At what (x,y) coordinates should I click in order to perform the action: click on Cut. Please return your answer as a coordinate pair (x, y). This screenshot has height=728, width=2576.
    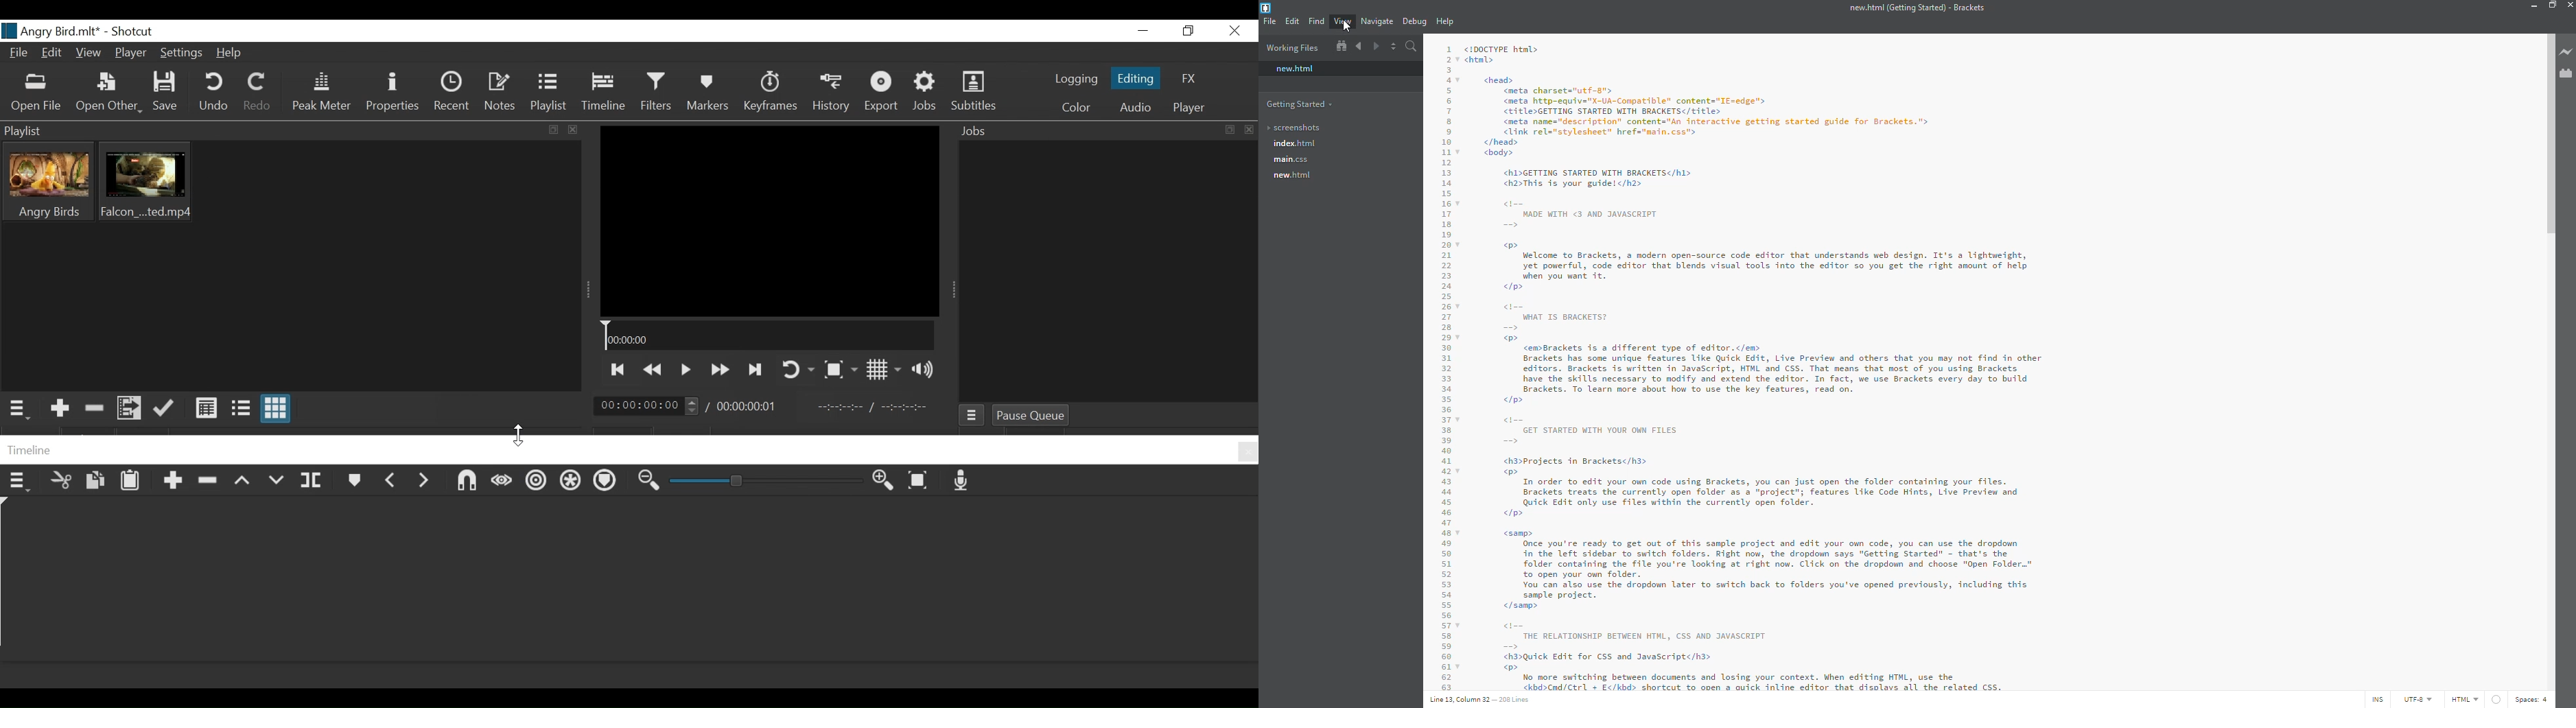
    Looking at the image, I should click on (62, 482).